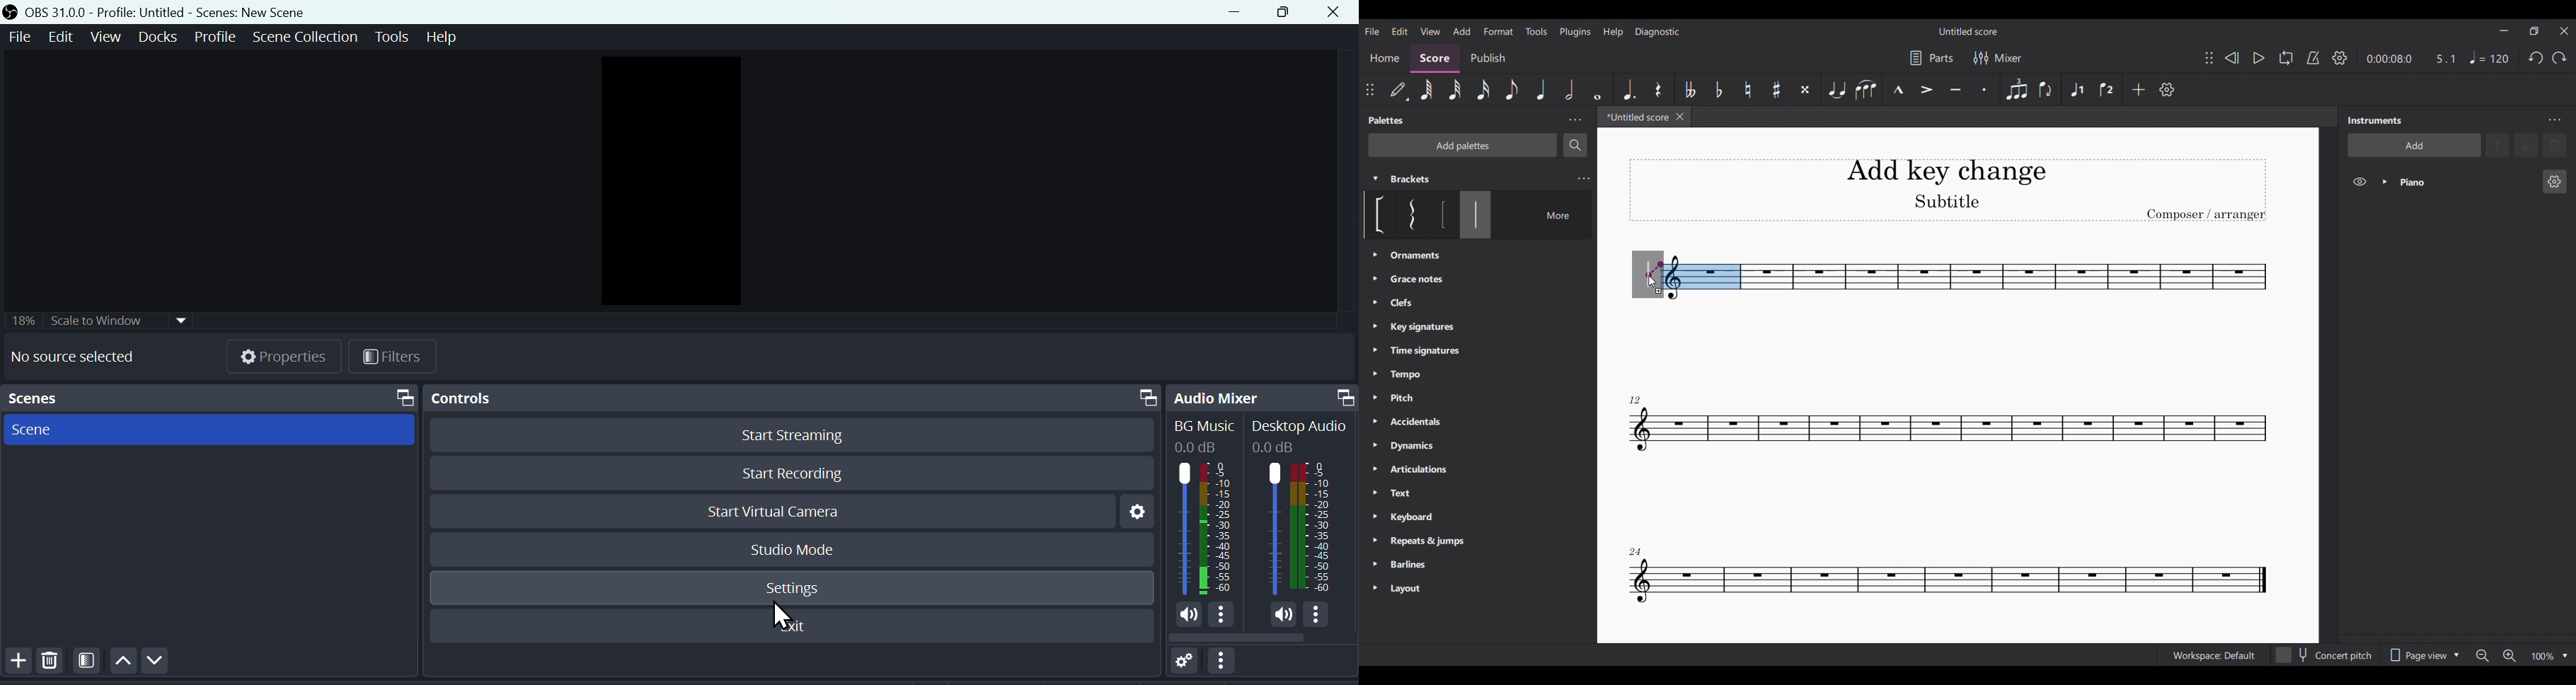  Describe the element at coordinates (1838, 89) in the screenshot. I see `Tie` at that location.